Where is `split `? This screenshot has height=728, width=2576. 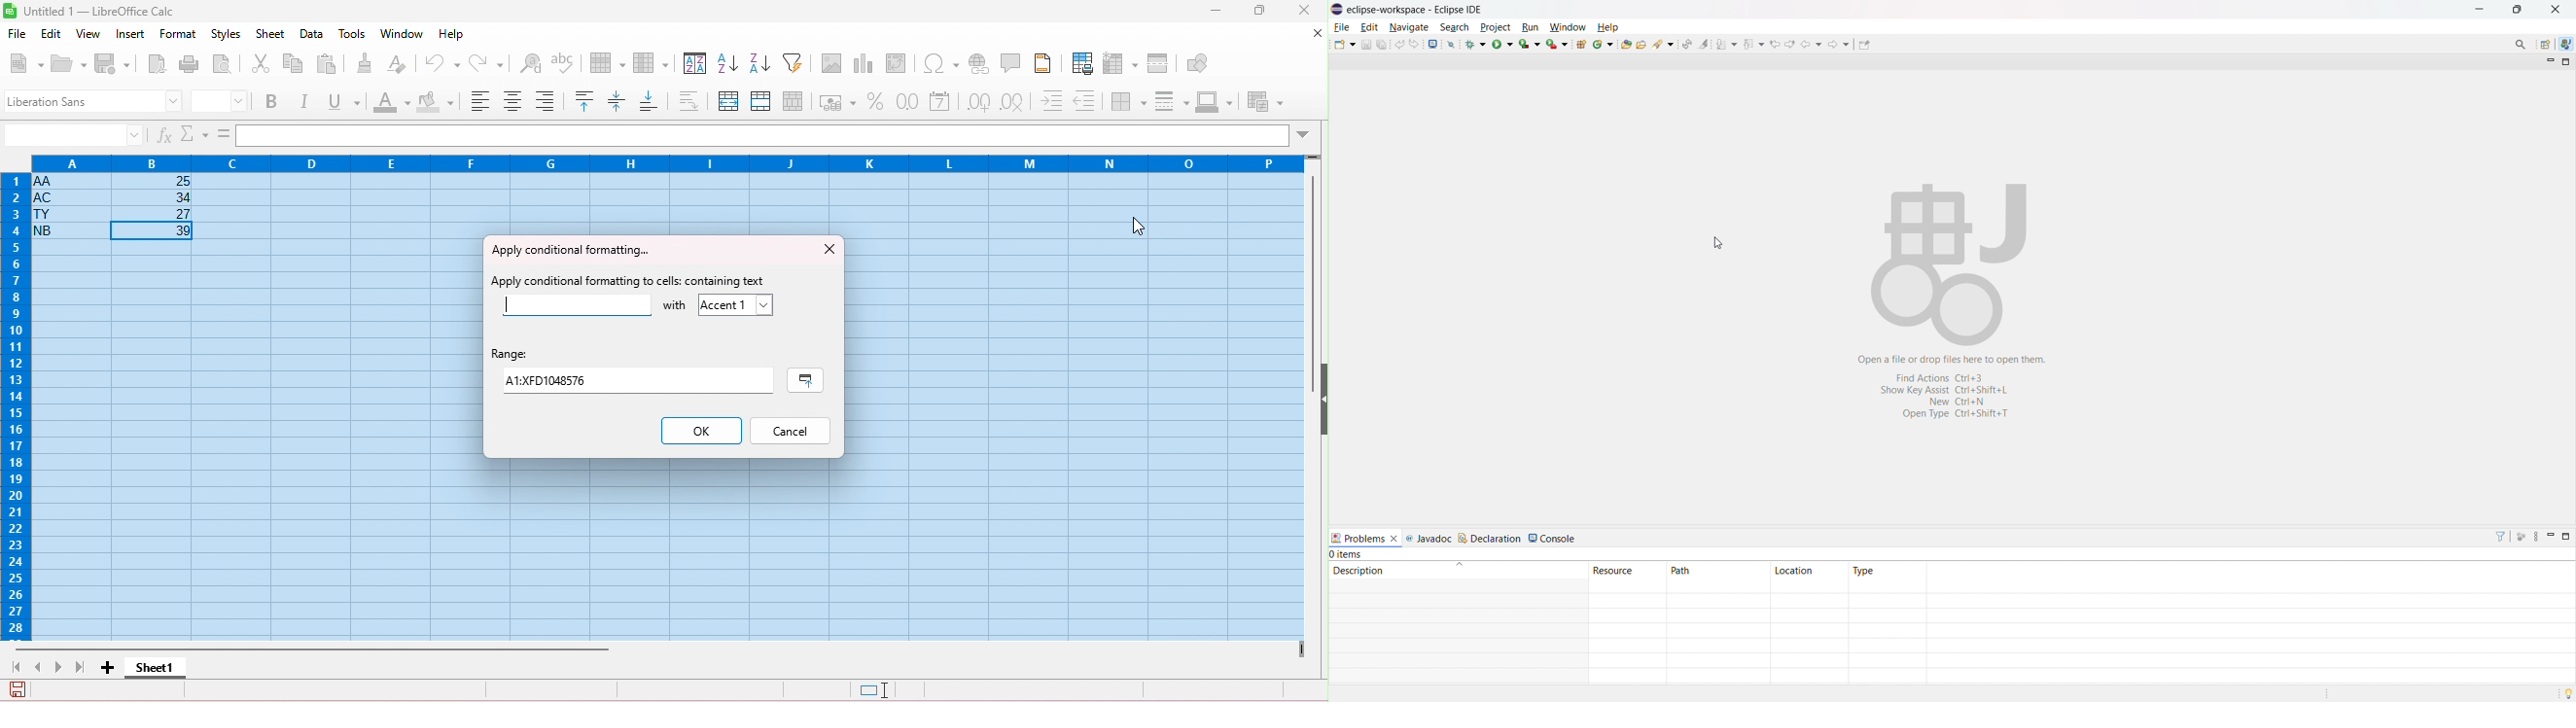 split  is located at coordinates (1160, 62).